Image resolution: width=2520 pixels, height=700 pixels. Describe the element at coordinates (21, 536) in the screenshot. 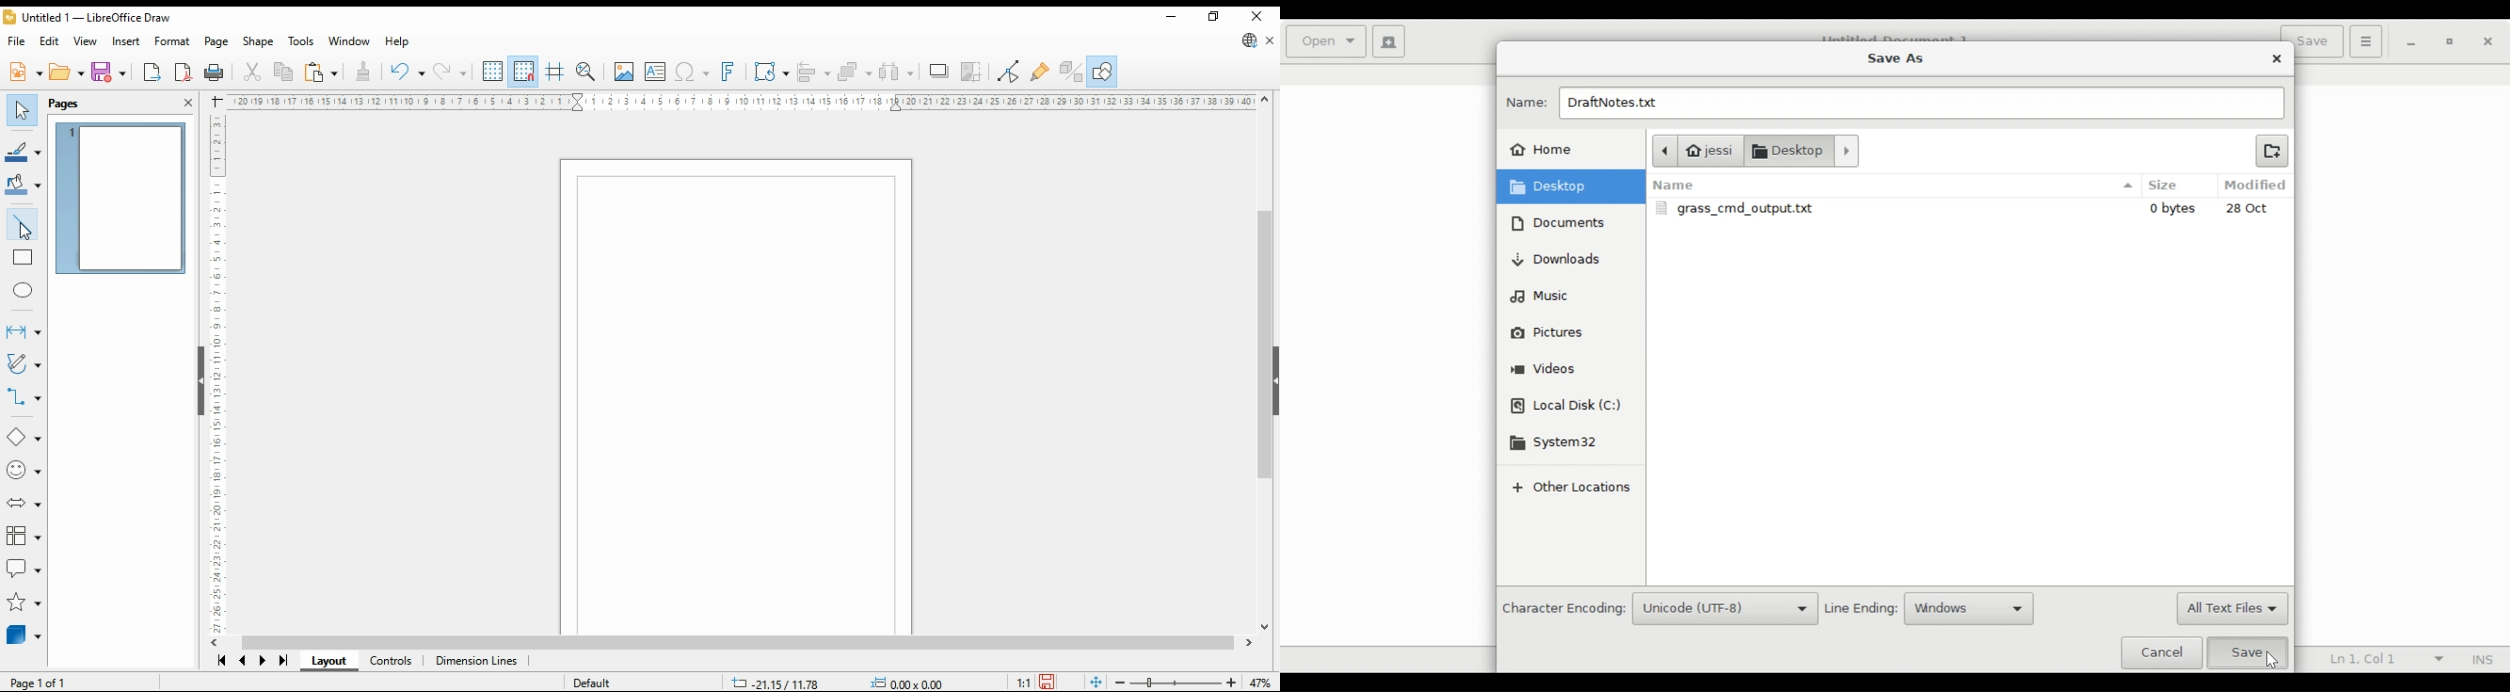

I see `flowchart` at that location.